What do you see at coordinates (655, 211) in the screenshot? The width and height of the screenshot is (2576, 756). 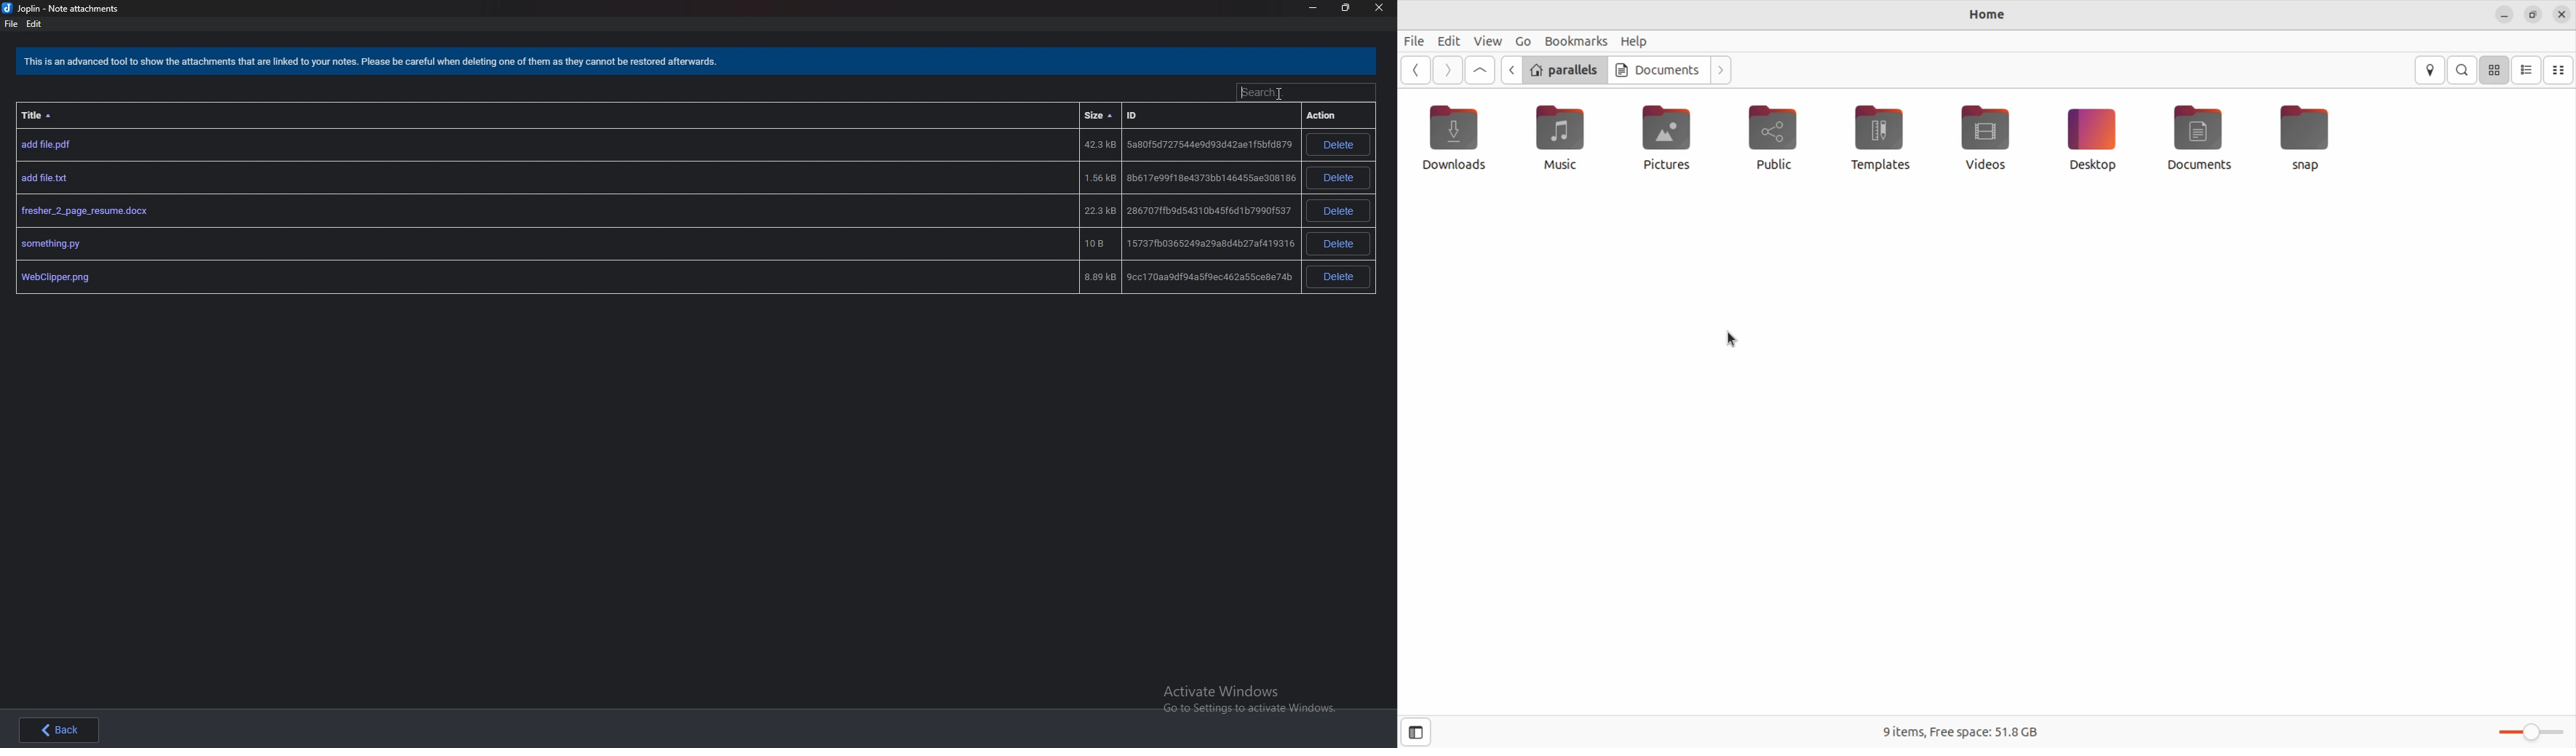 I see `attachment` at bounding box center [655, 211].